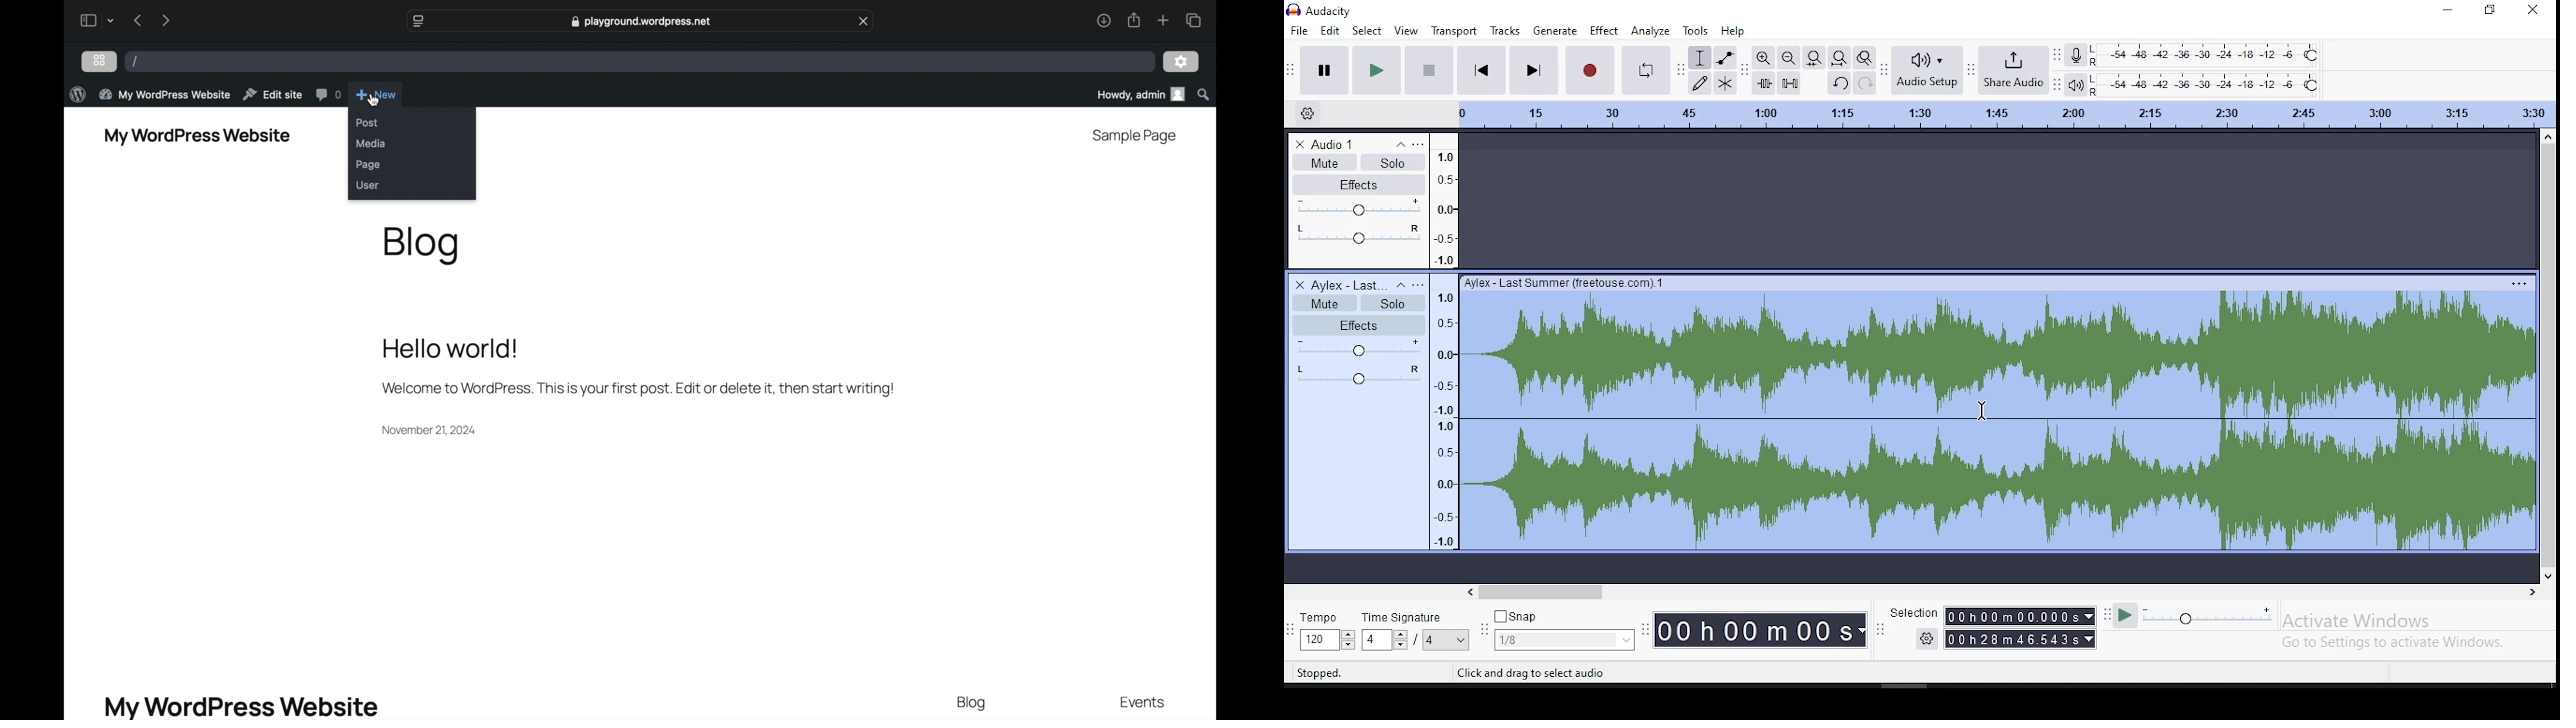  I want to click on new, so click(377, 95).